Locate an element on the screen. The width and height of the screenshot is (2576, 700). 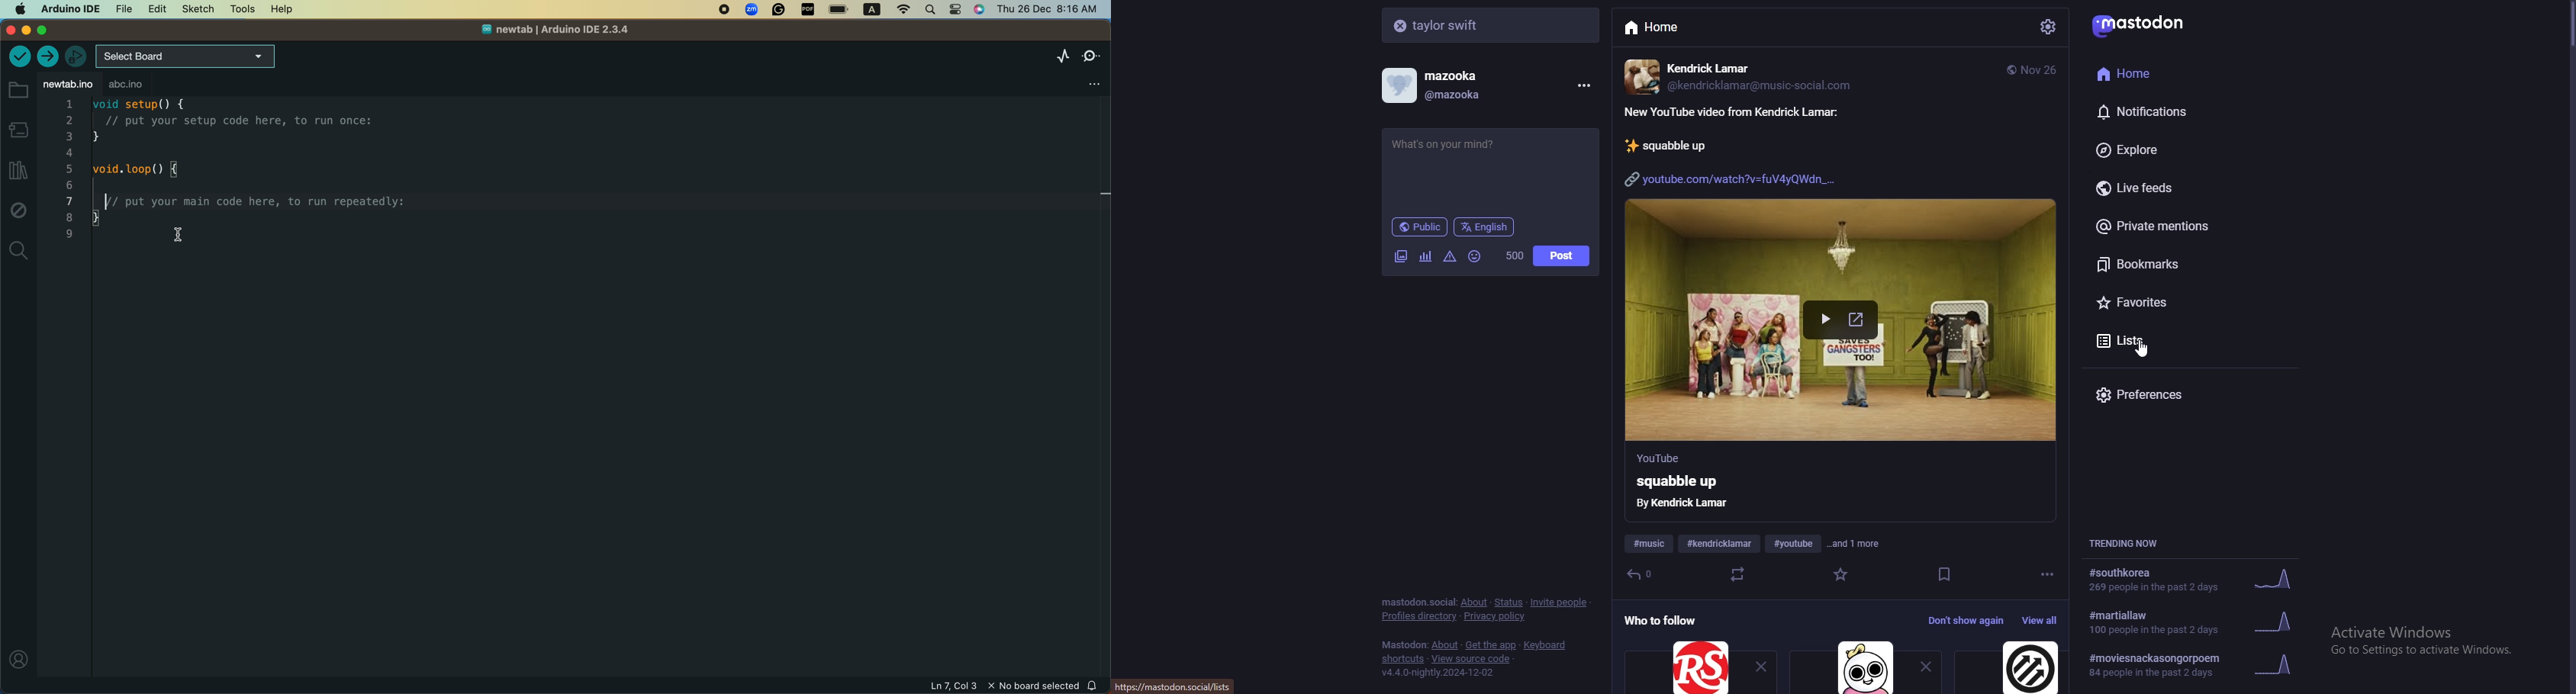
edit is located at coordinates (154, 10).